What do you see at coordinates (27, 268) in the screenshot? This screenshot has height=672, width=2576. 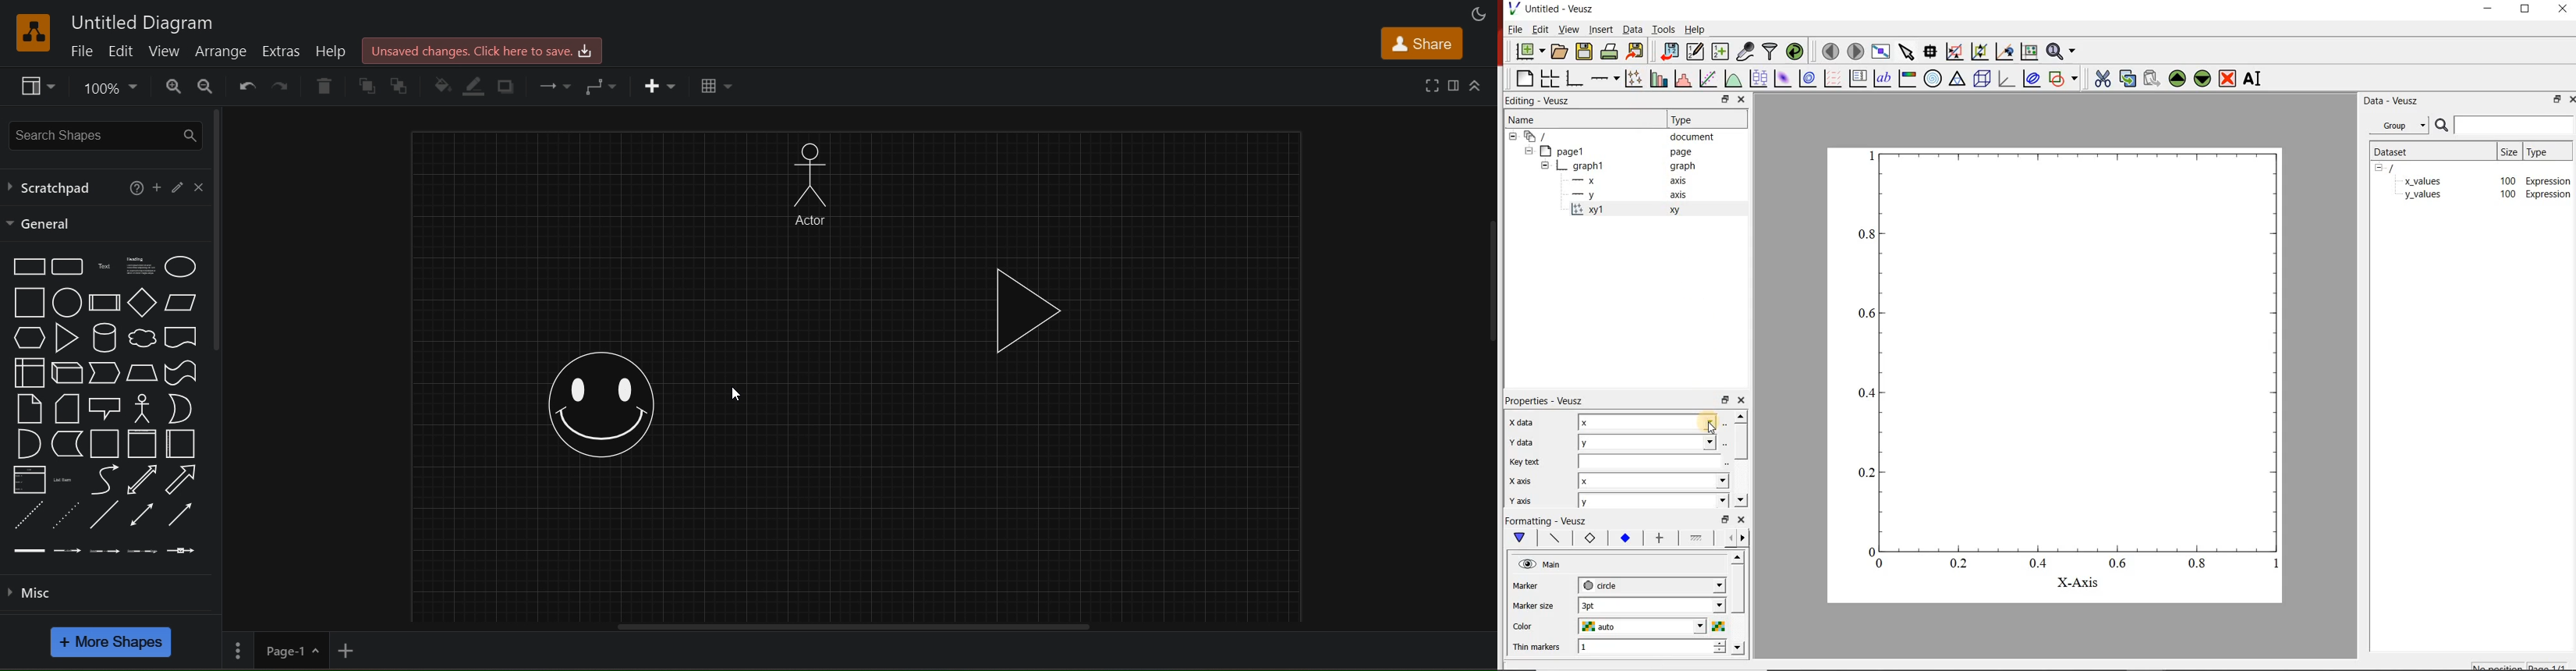 I see `rectangle` at bounding box center [27, 268].